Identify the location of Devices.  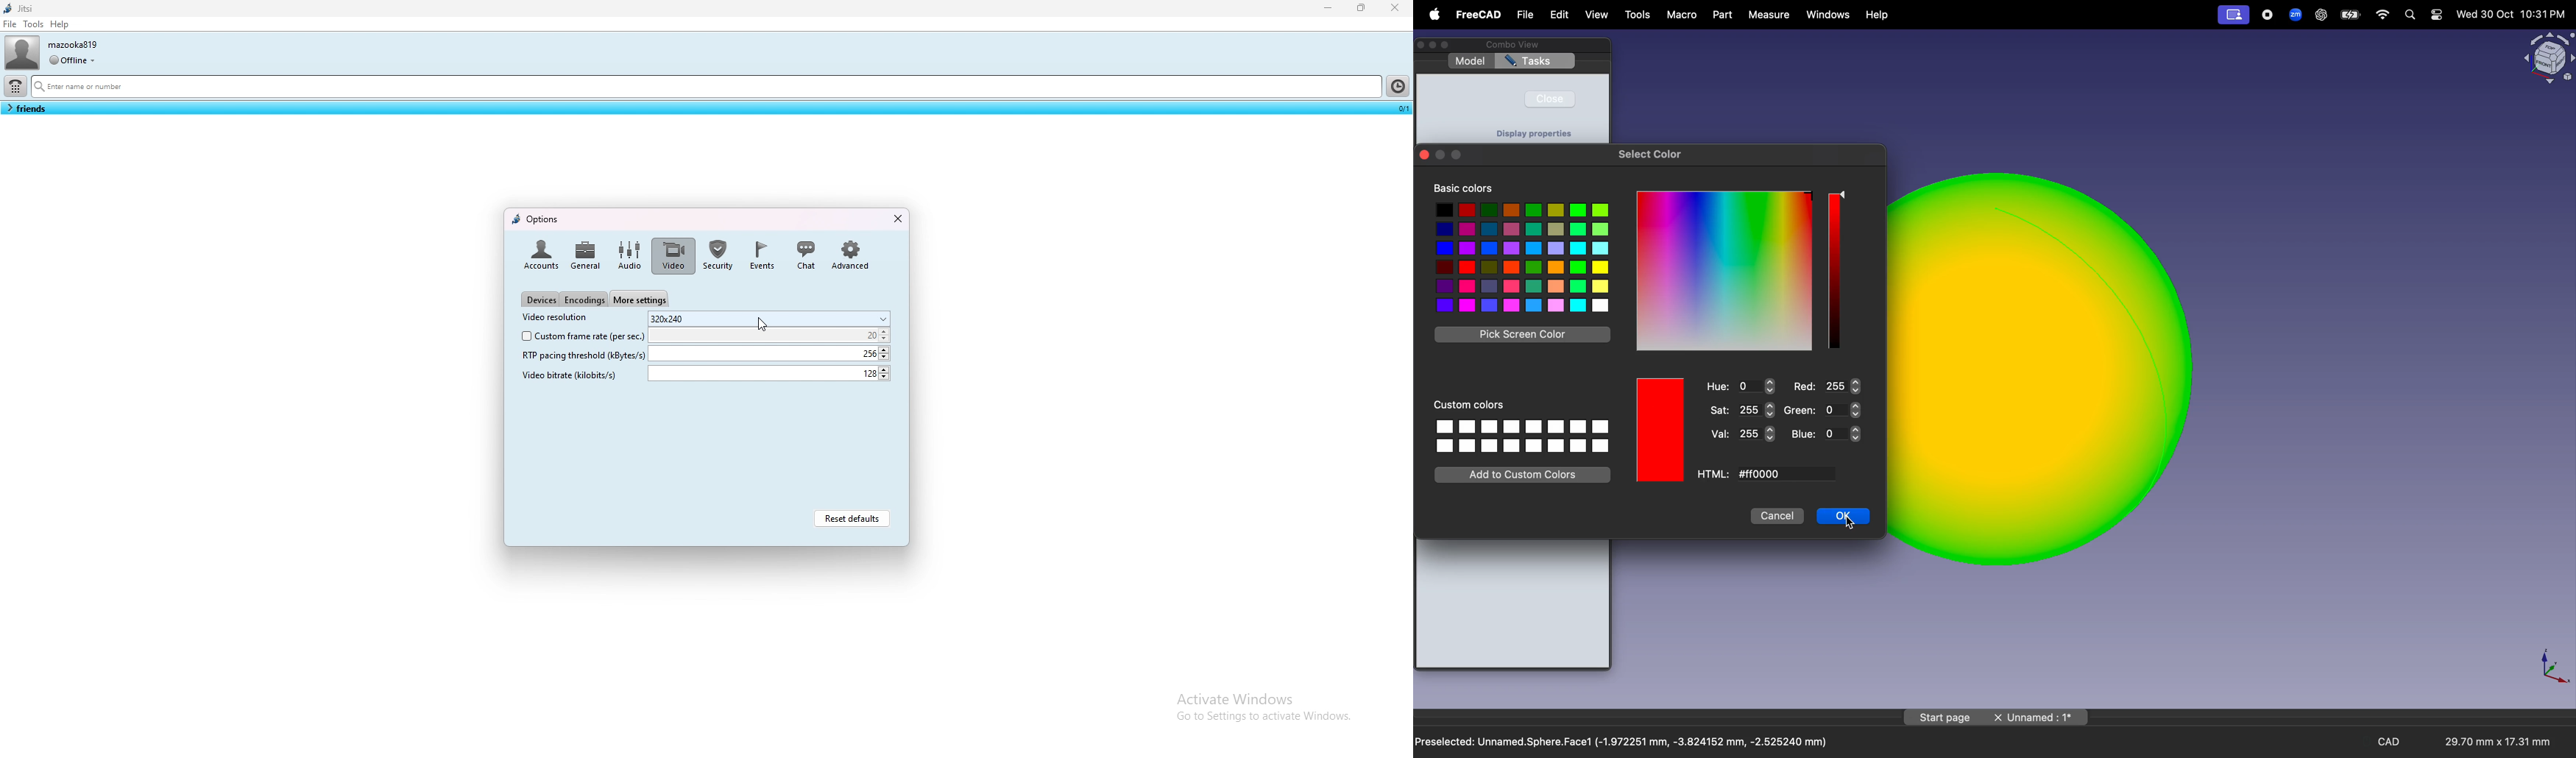
(540, 300).